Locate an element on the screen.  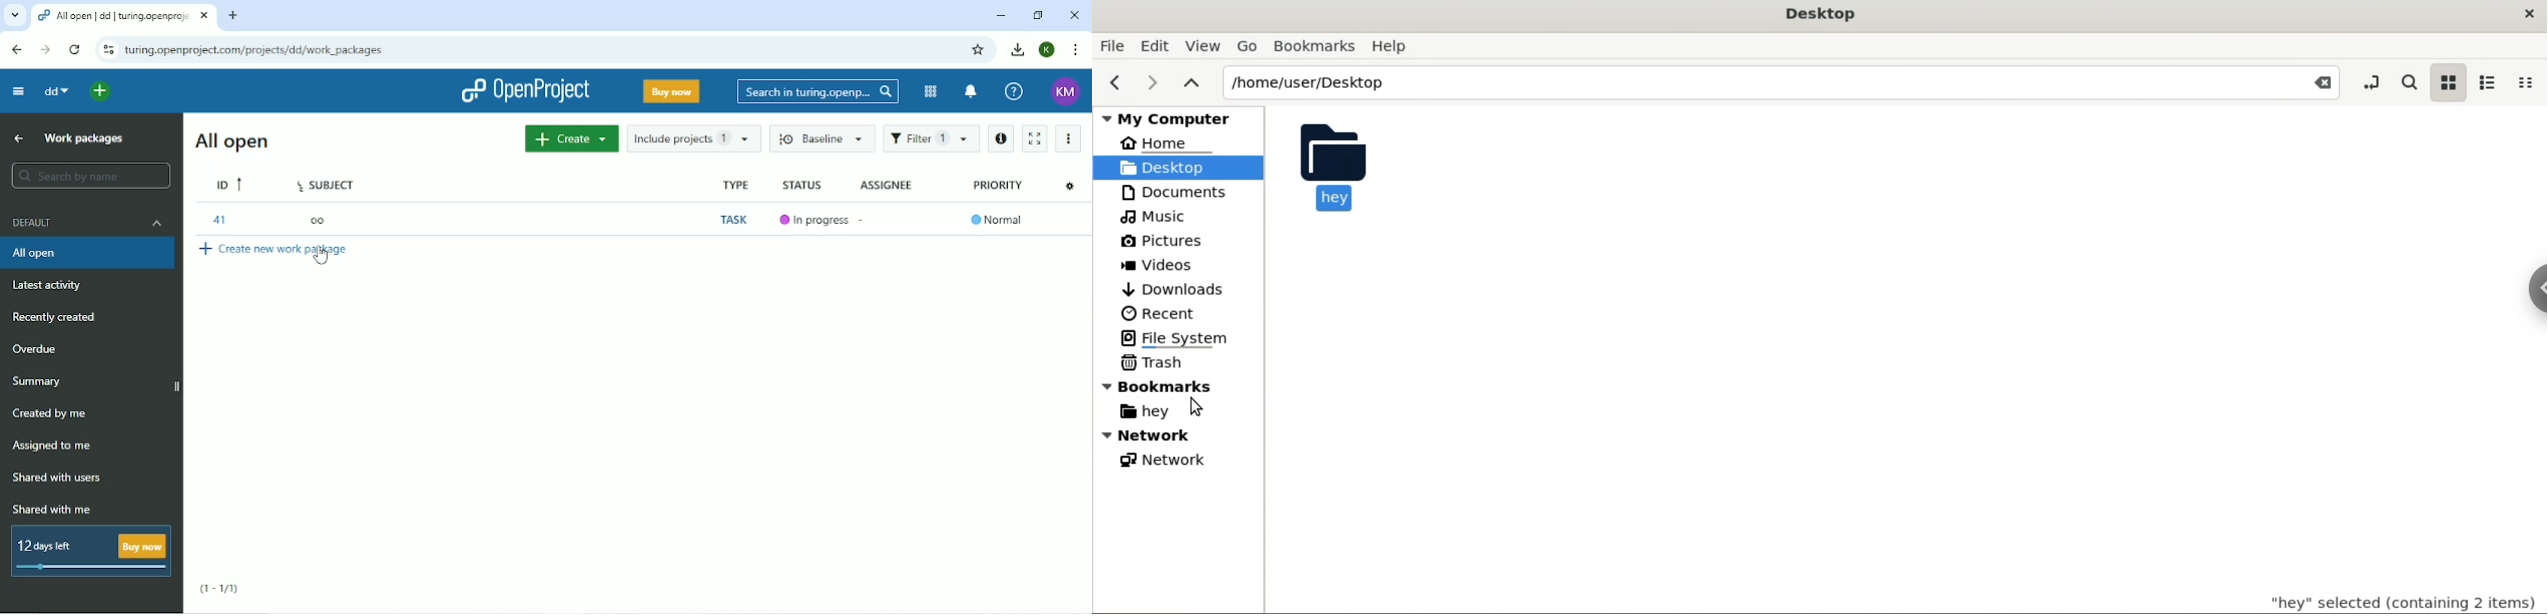
Open details view is located at coordinates (1001, 138).